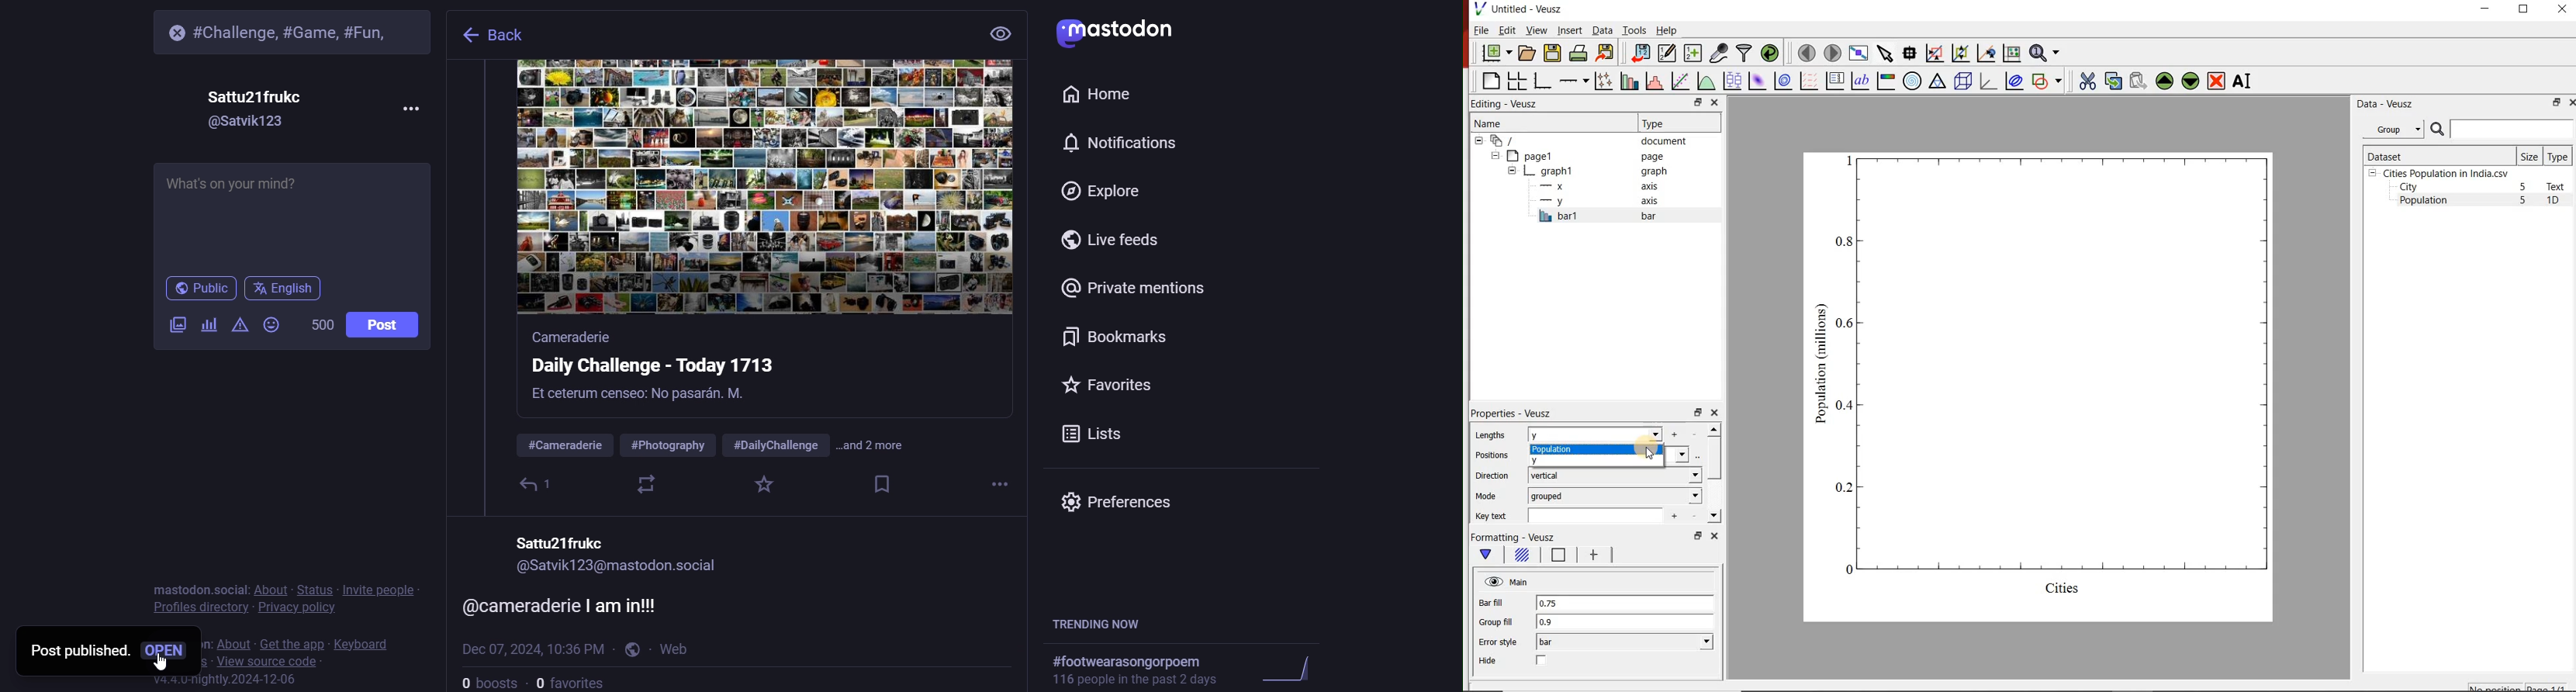 Image resolution: width=2576 pixels, height=700 pixels. Describe the element at coordinates (1602, 31) in the screenshot. I see `Data` at that location.